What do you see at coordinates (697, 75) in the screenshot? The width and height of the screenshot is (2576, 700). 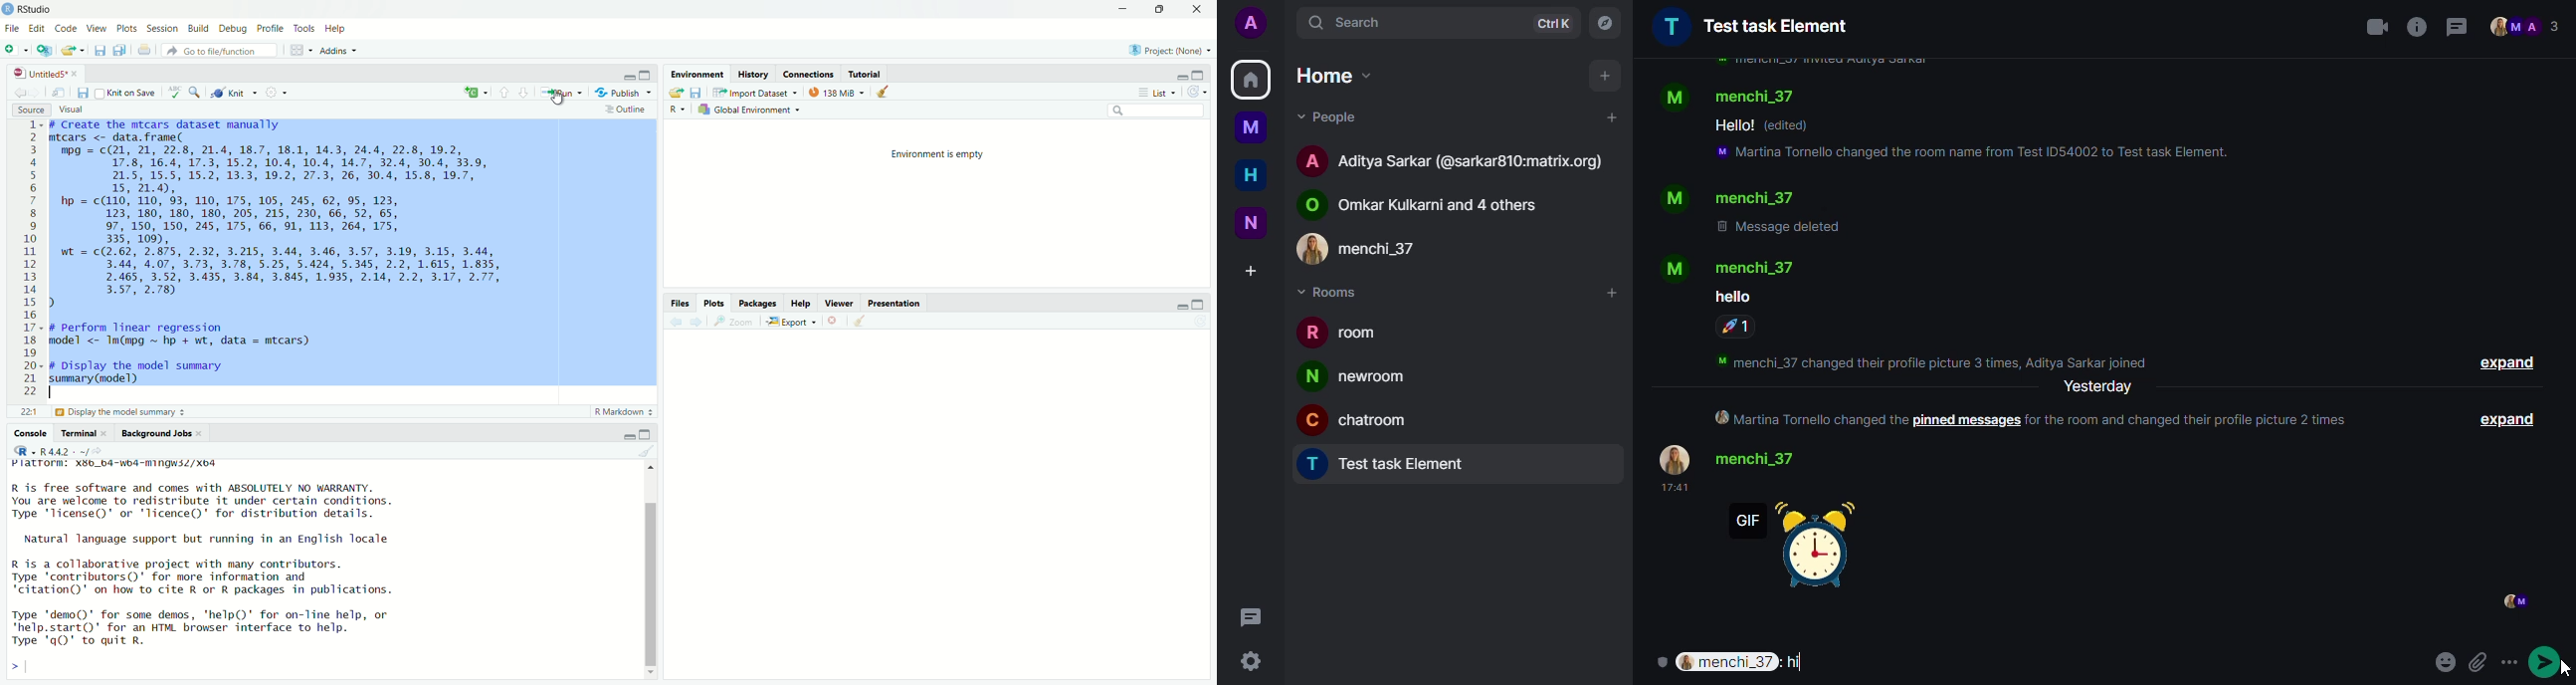 I see `Environment` at bounding box center [697, 75].